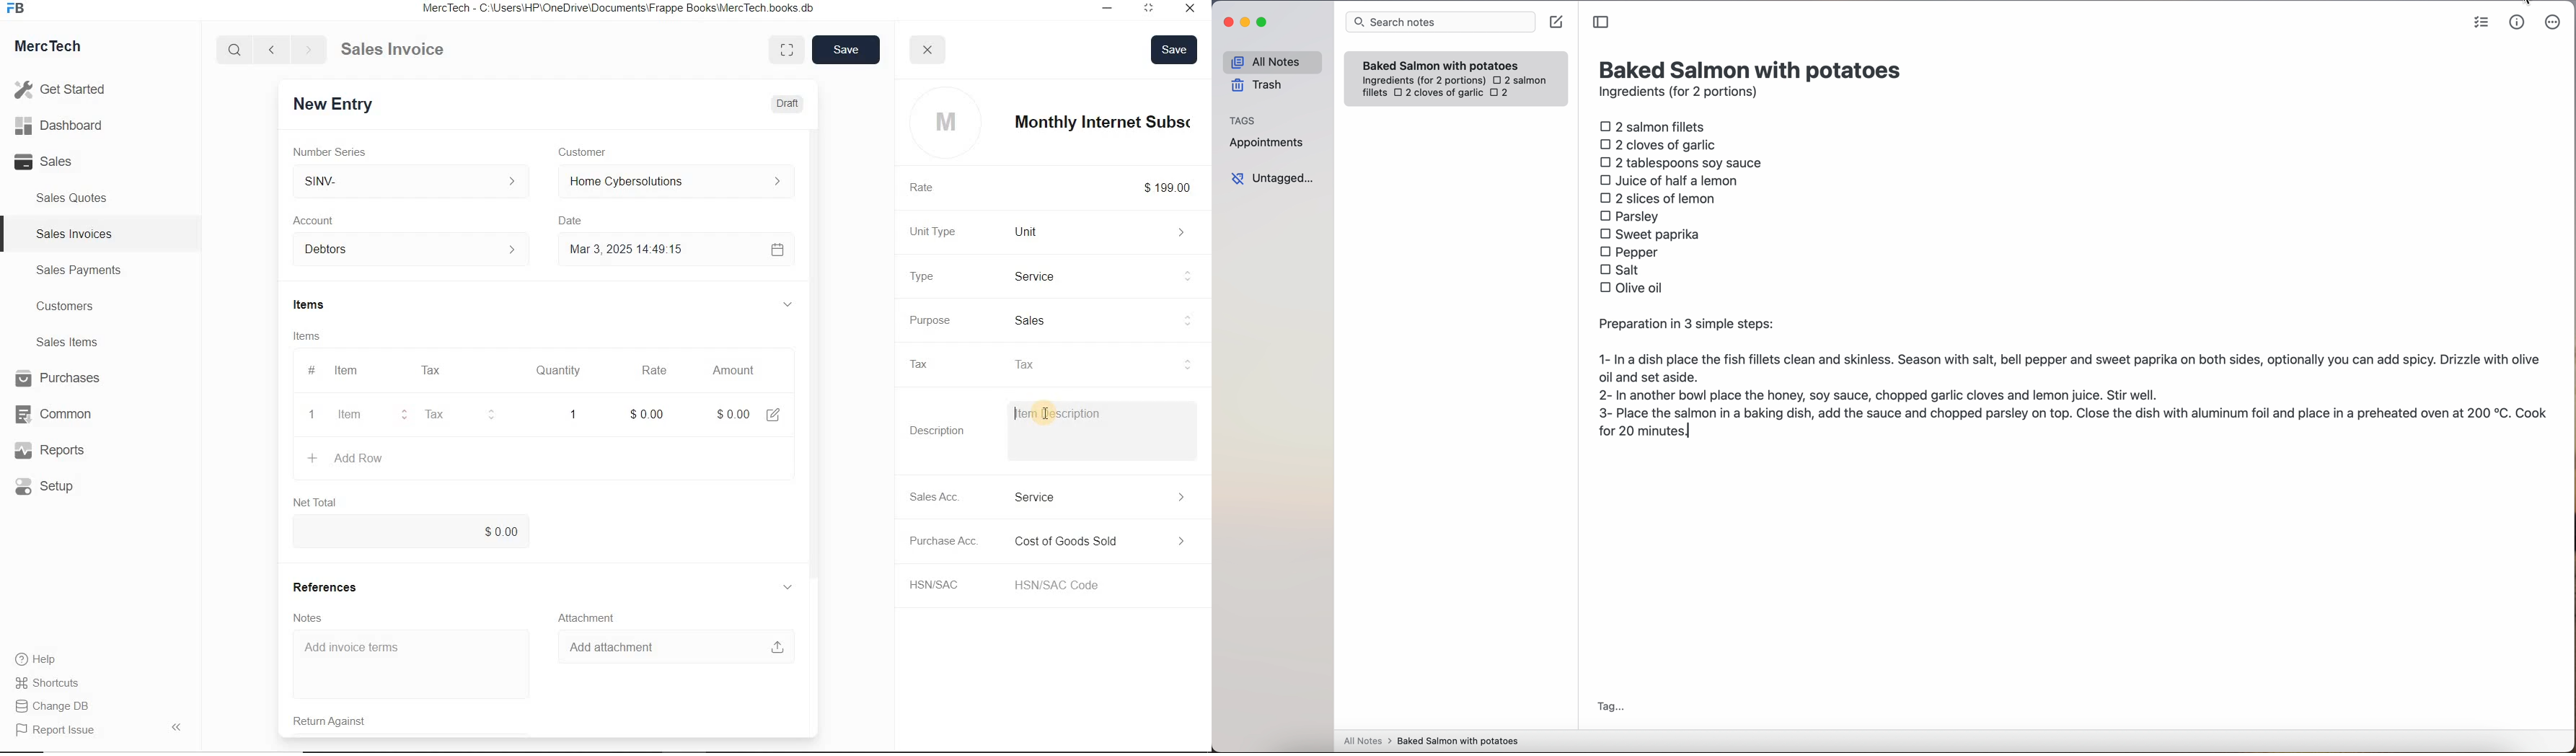 This screenshot has height=756, width=2576. I want to click on Reports, so click(61, 451).